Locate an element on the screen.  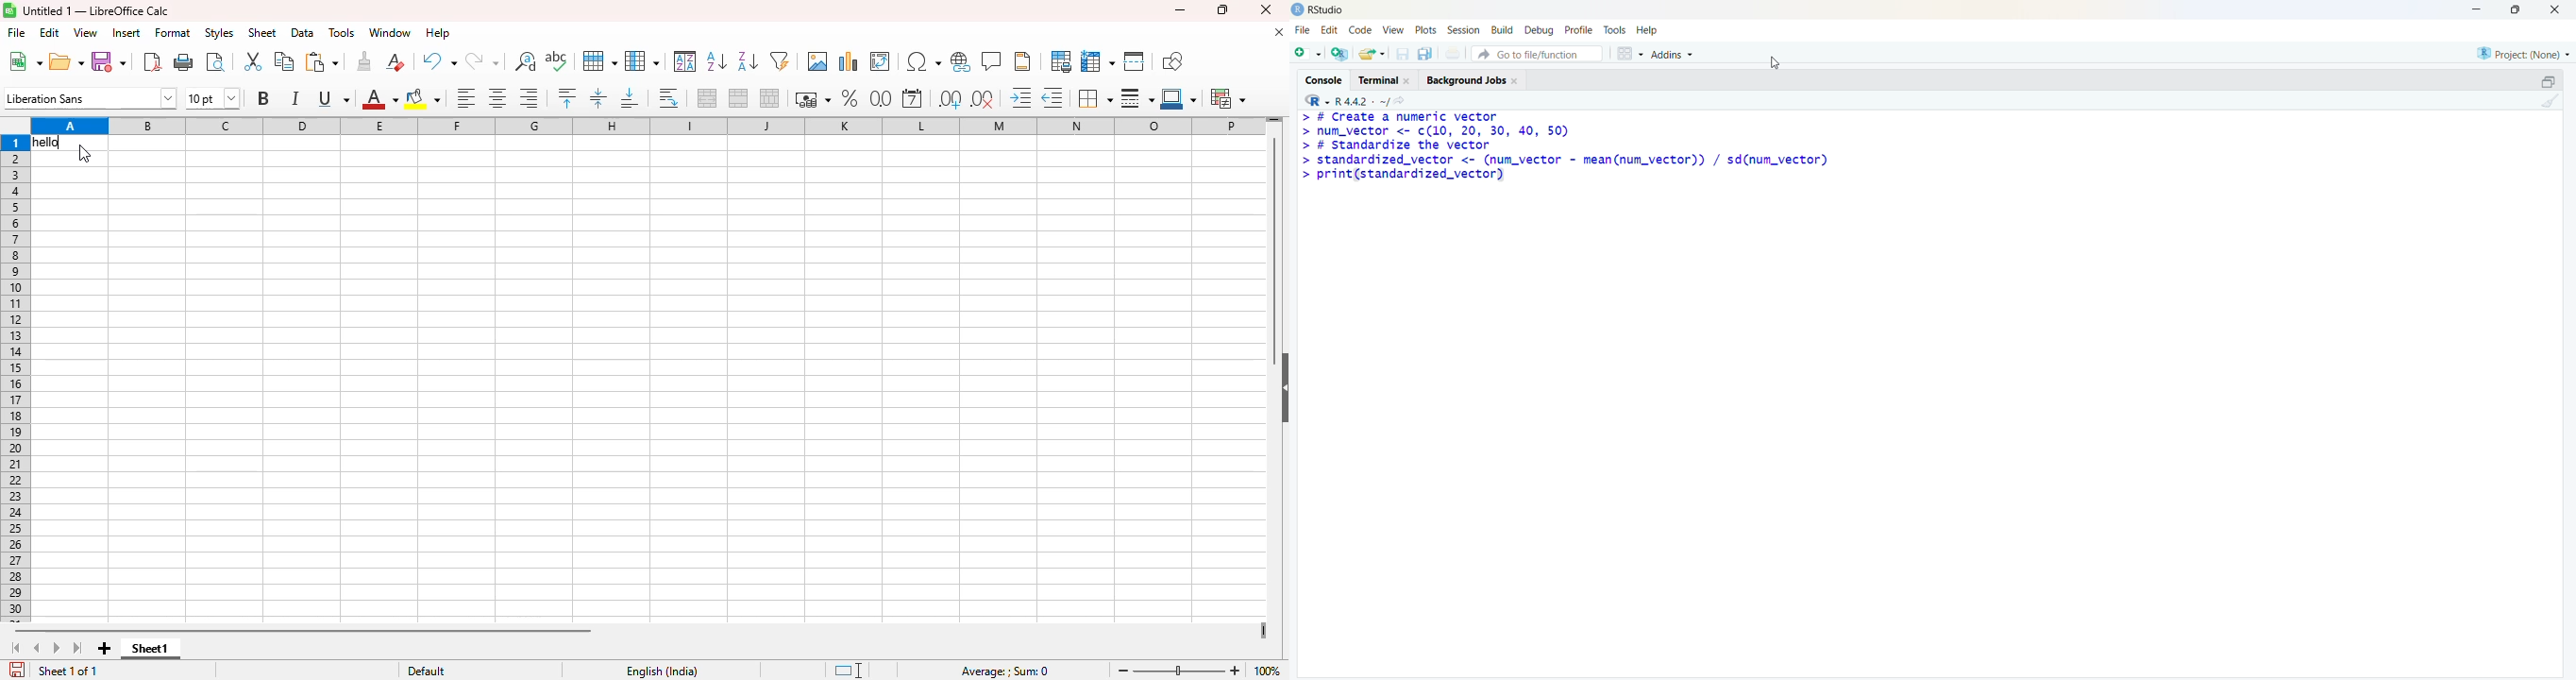
minimise is located at coordinates (2478, 9).